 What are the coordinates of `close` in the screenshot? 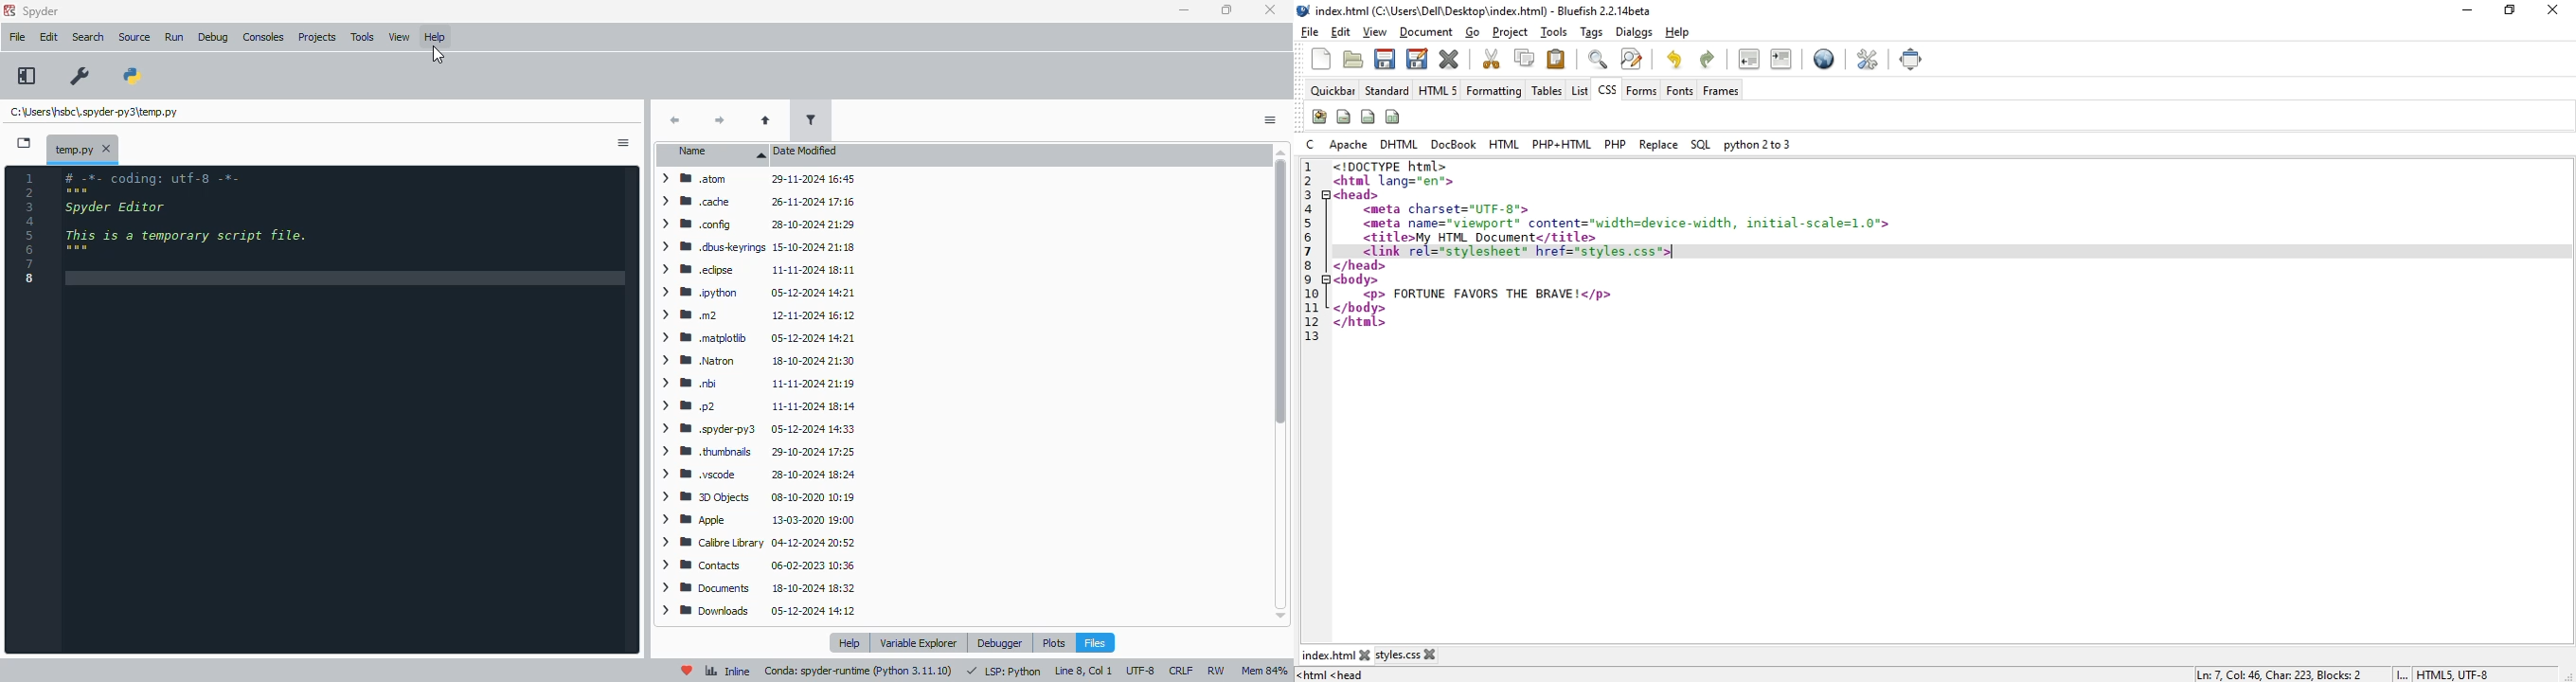 It's located at (1271, 10).